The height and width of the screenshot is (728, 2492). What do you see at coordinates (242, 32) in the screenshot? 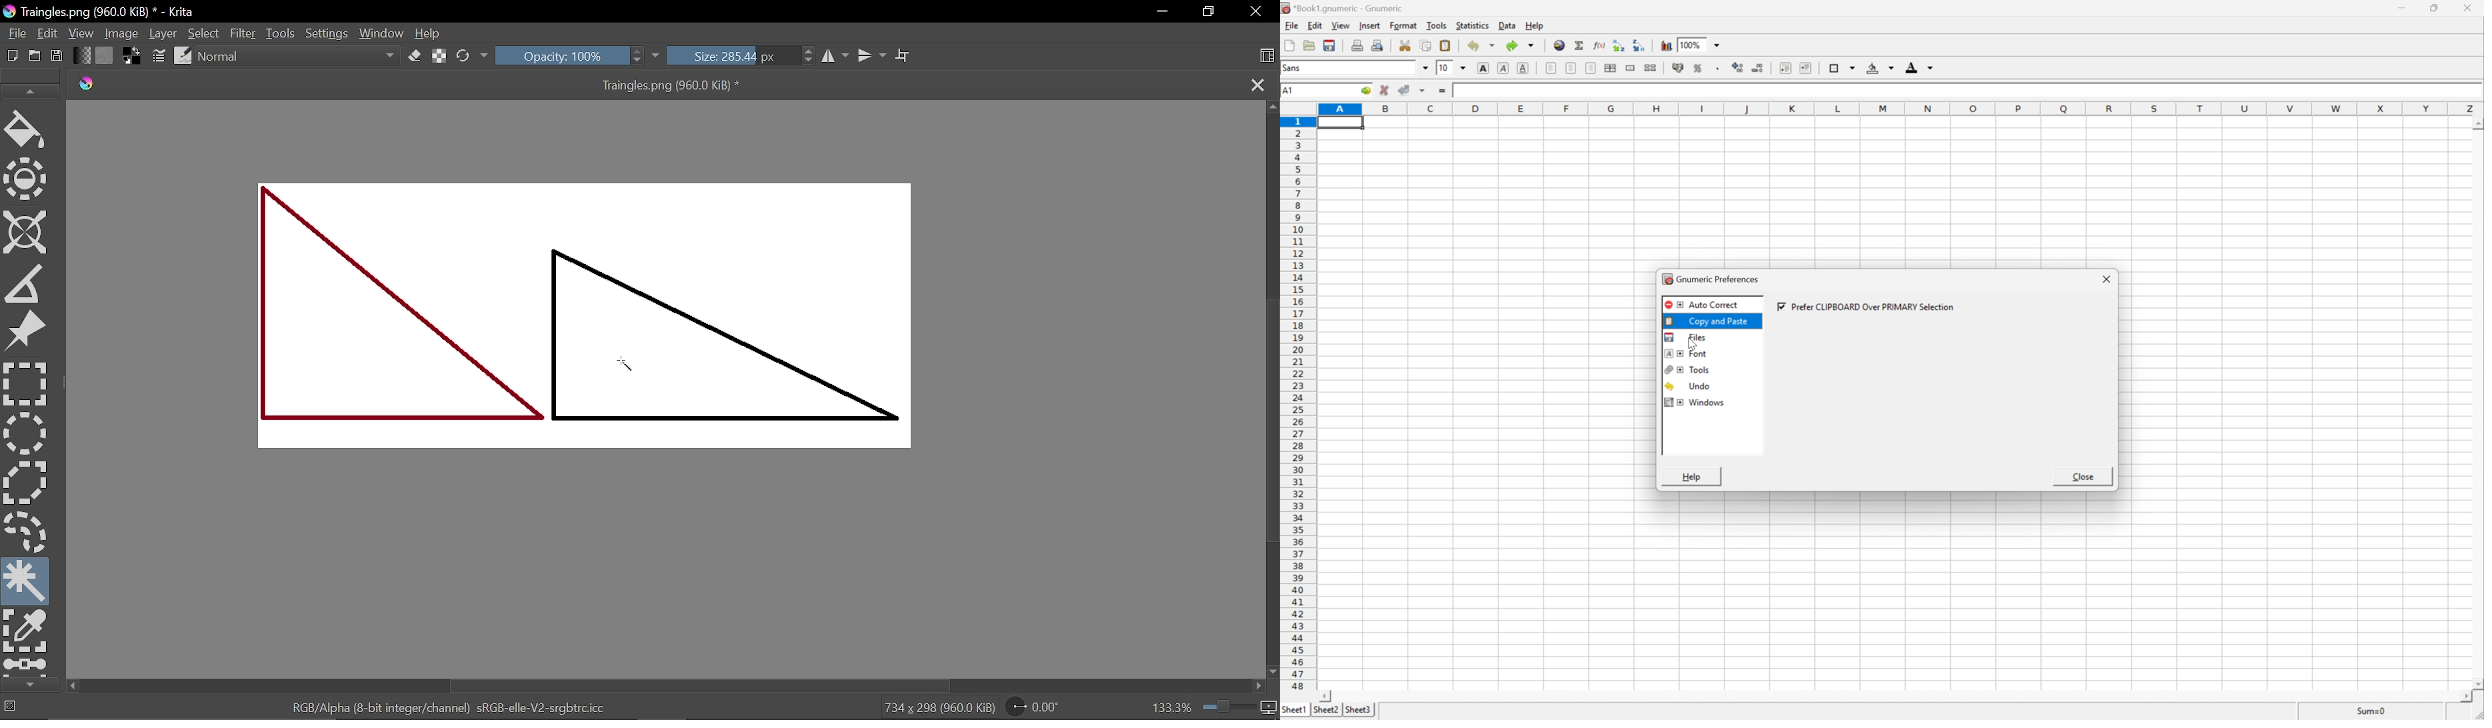
I see `Filter` at bounding box center [242, 32].